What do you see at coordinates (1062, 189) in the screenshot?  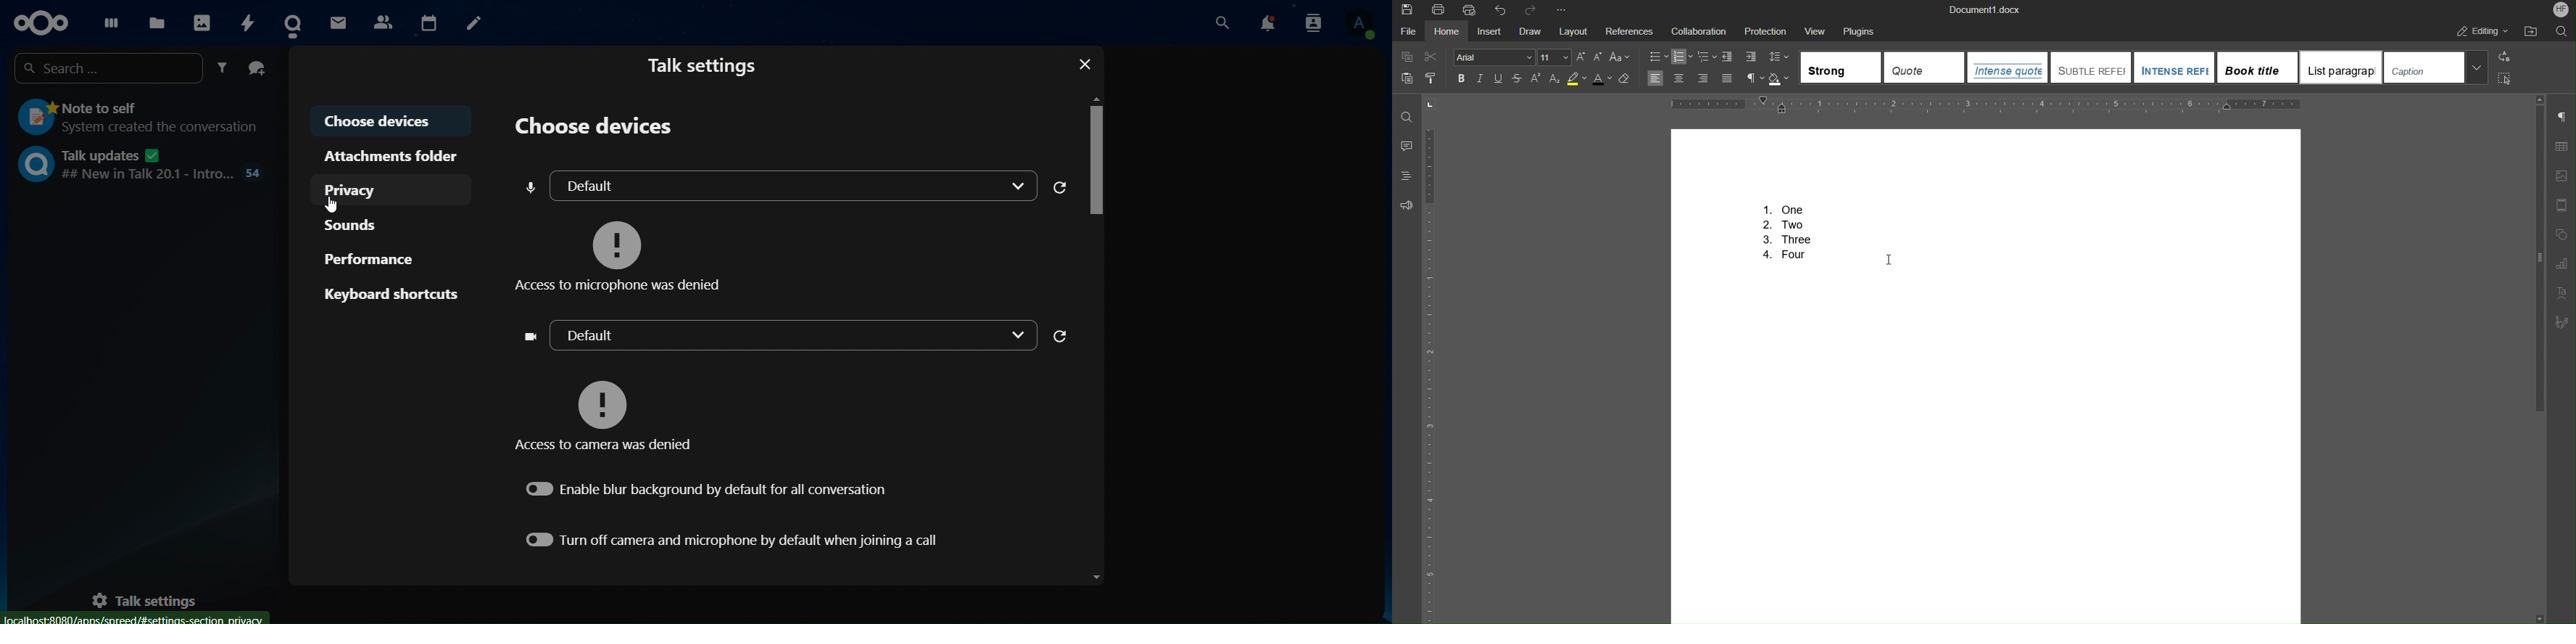 I see `reload` at bounding box center [1062, 189].